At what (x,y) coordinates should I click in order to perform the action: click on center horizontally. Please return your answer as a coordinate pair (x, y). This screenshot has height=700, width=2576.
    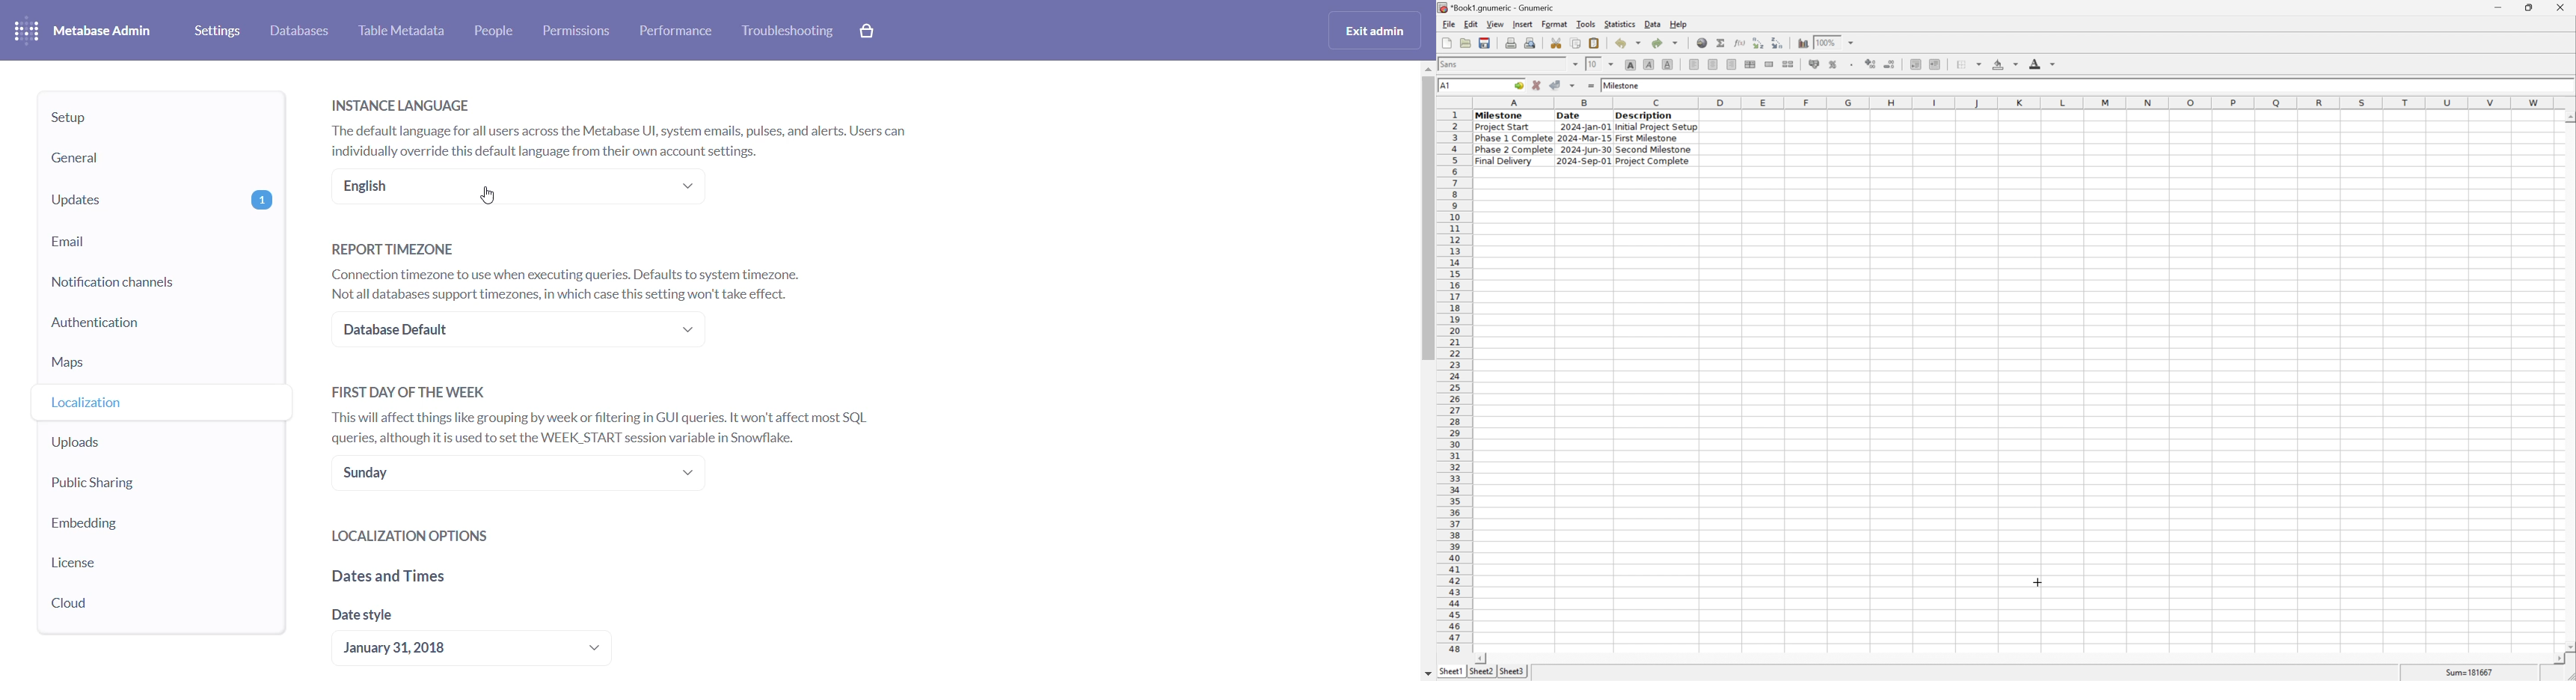
    Looking at the image, I should click on (1712, 65).